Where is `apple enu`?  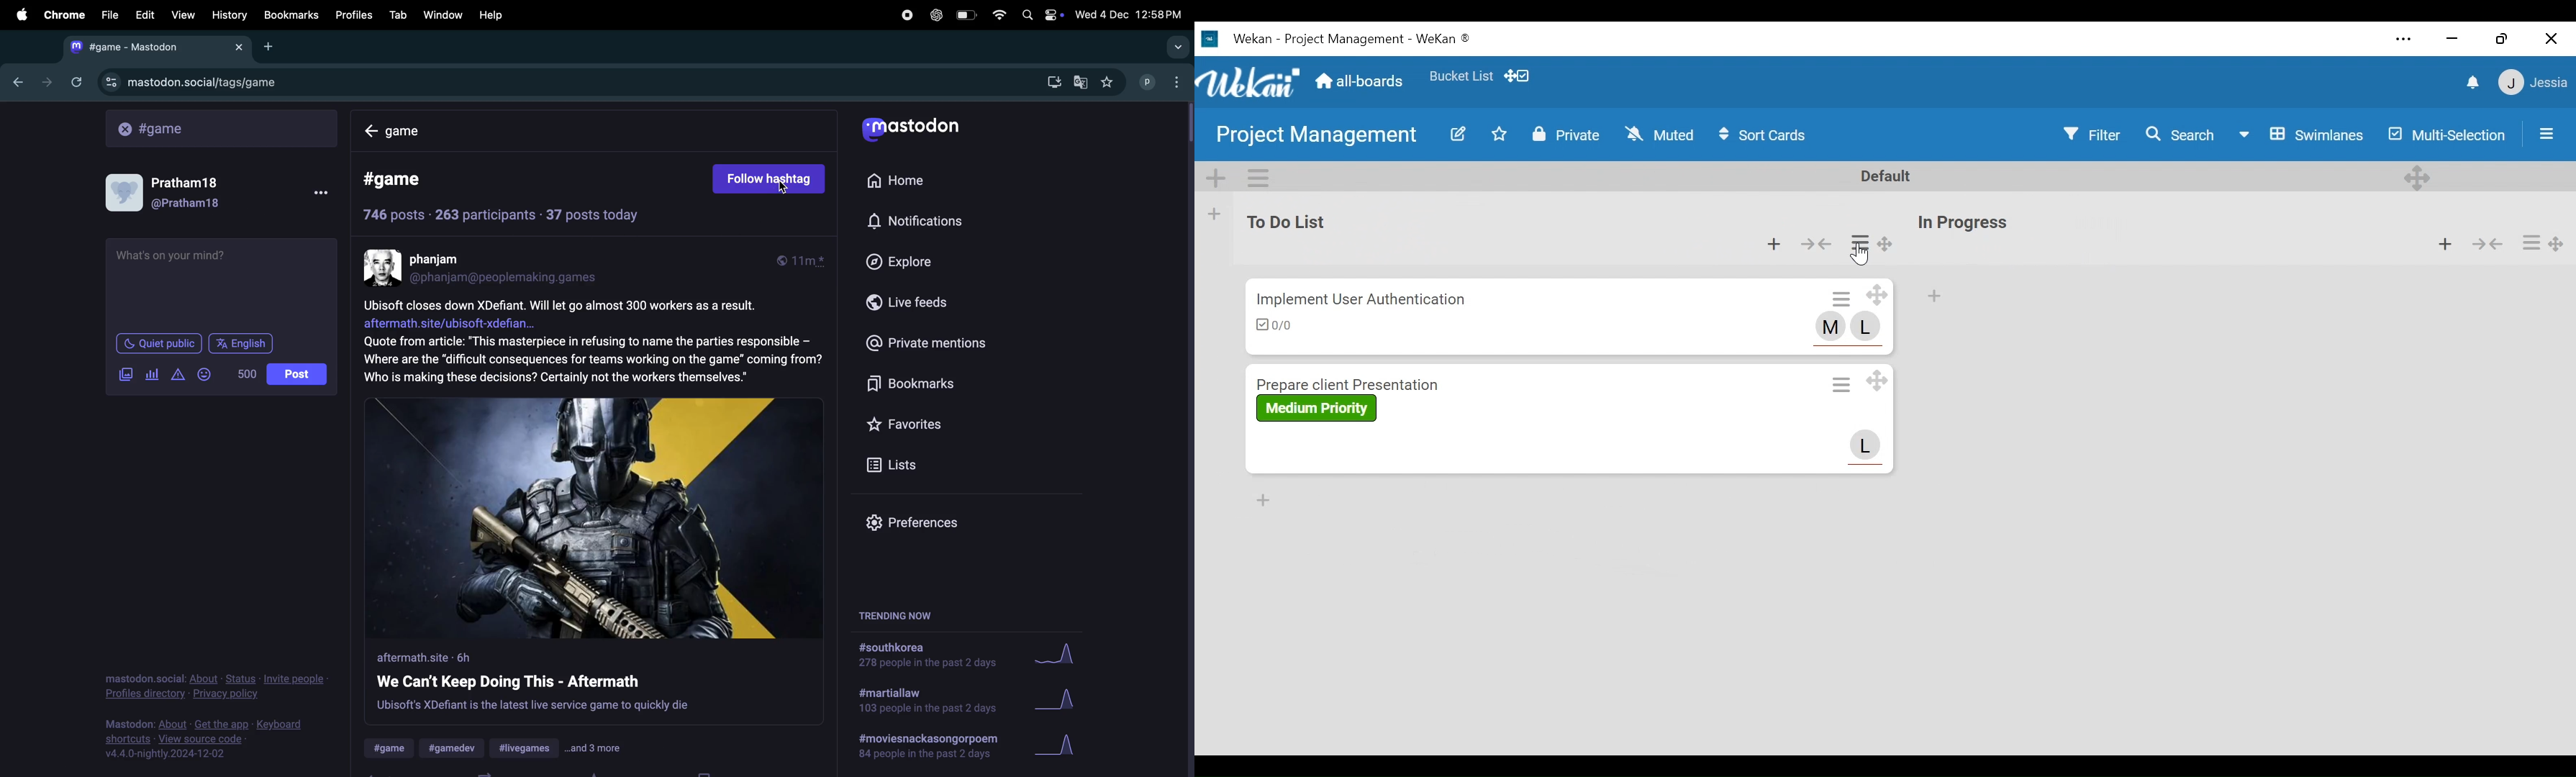
apple enu is located at coordinates (20, 13).